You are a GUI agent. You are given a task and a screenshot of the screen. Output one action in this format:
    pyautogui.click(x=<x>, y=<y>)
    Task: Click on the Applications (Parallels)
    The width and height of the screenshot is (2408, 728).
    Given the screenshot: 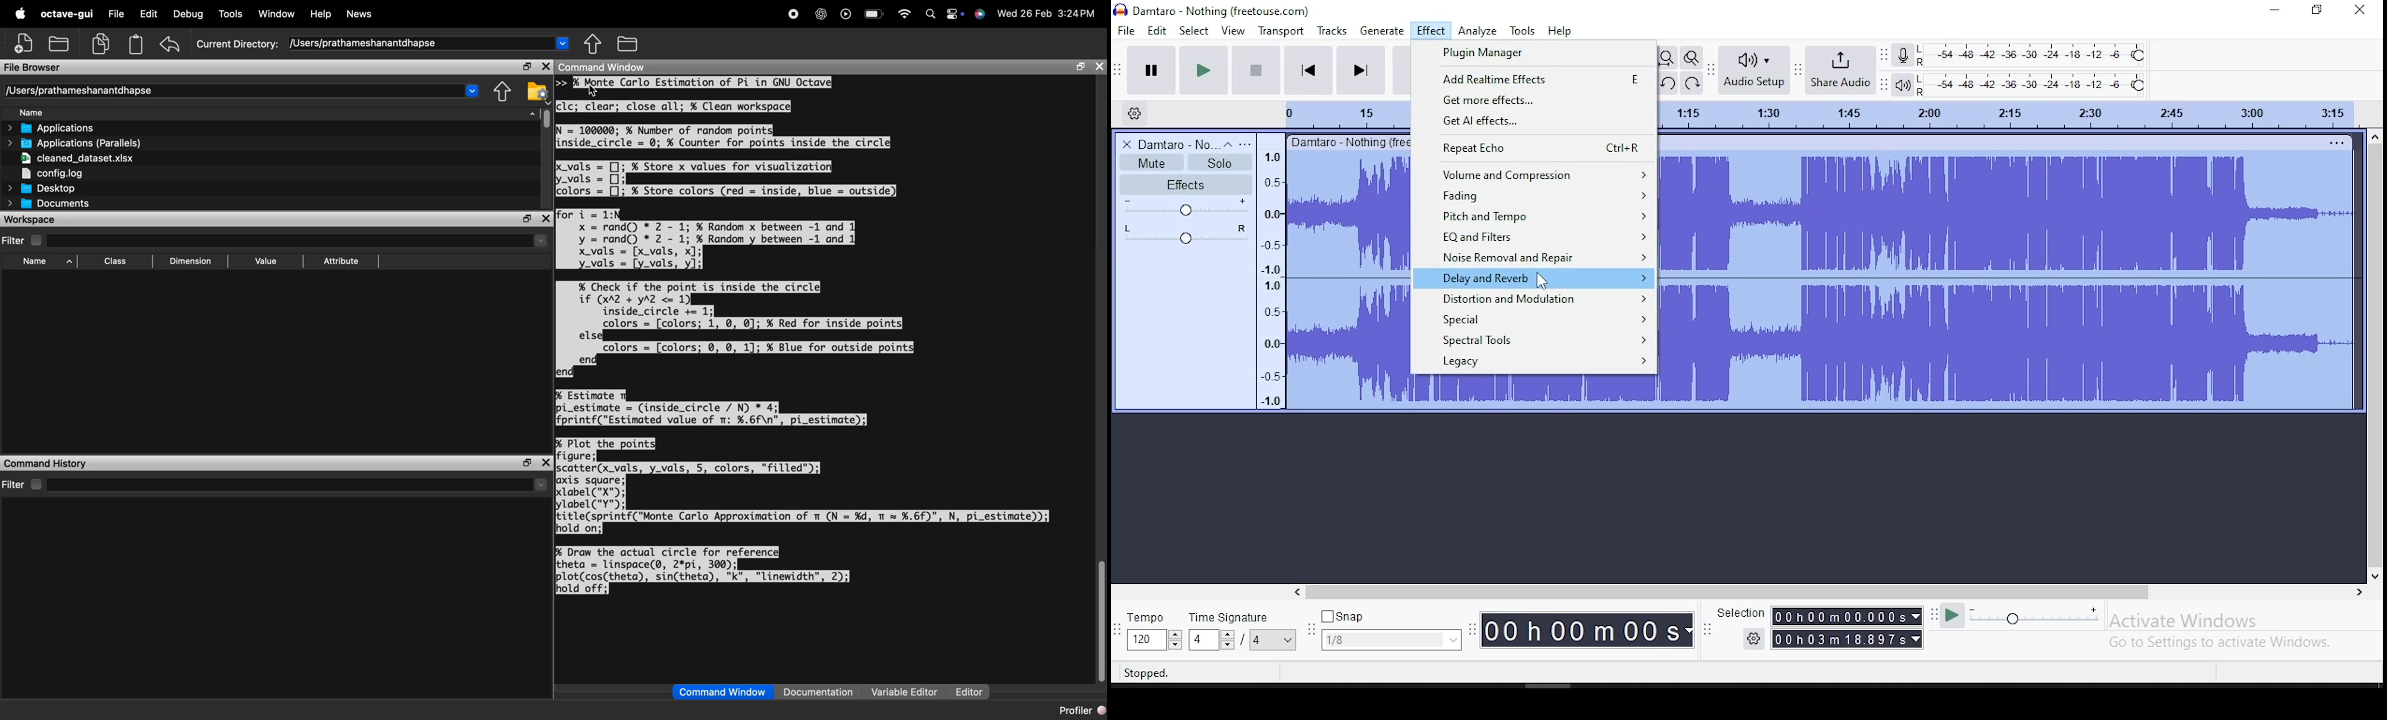 What is the action you would take?
    pyautogui.click(x=76, y=143)
    